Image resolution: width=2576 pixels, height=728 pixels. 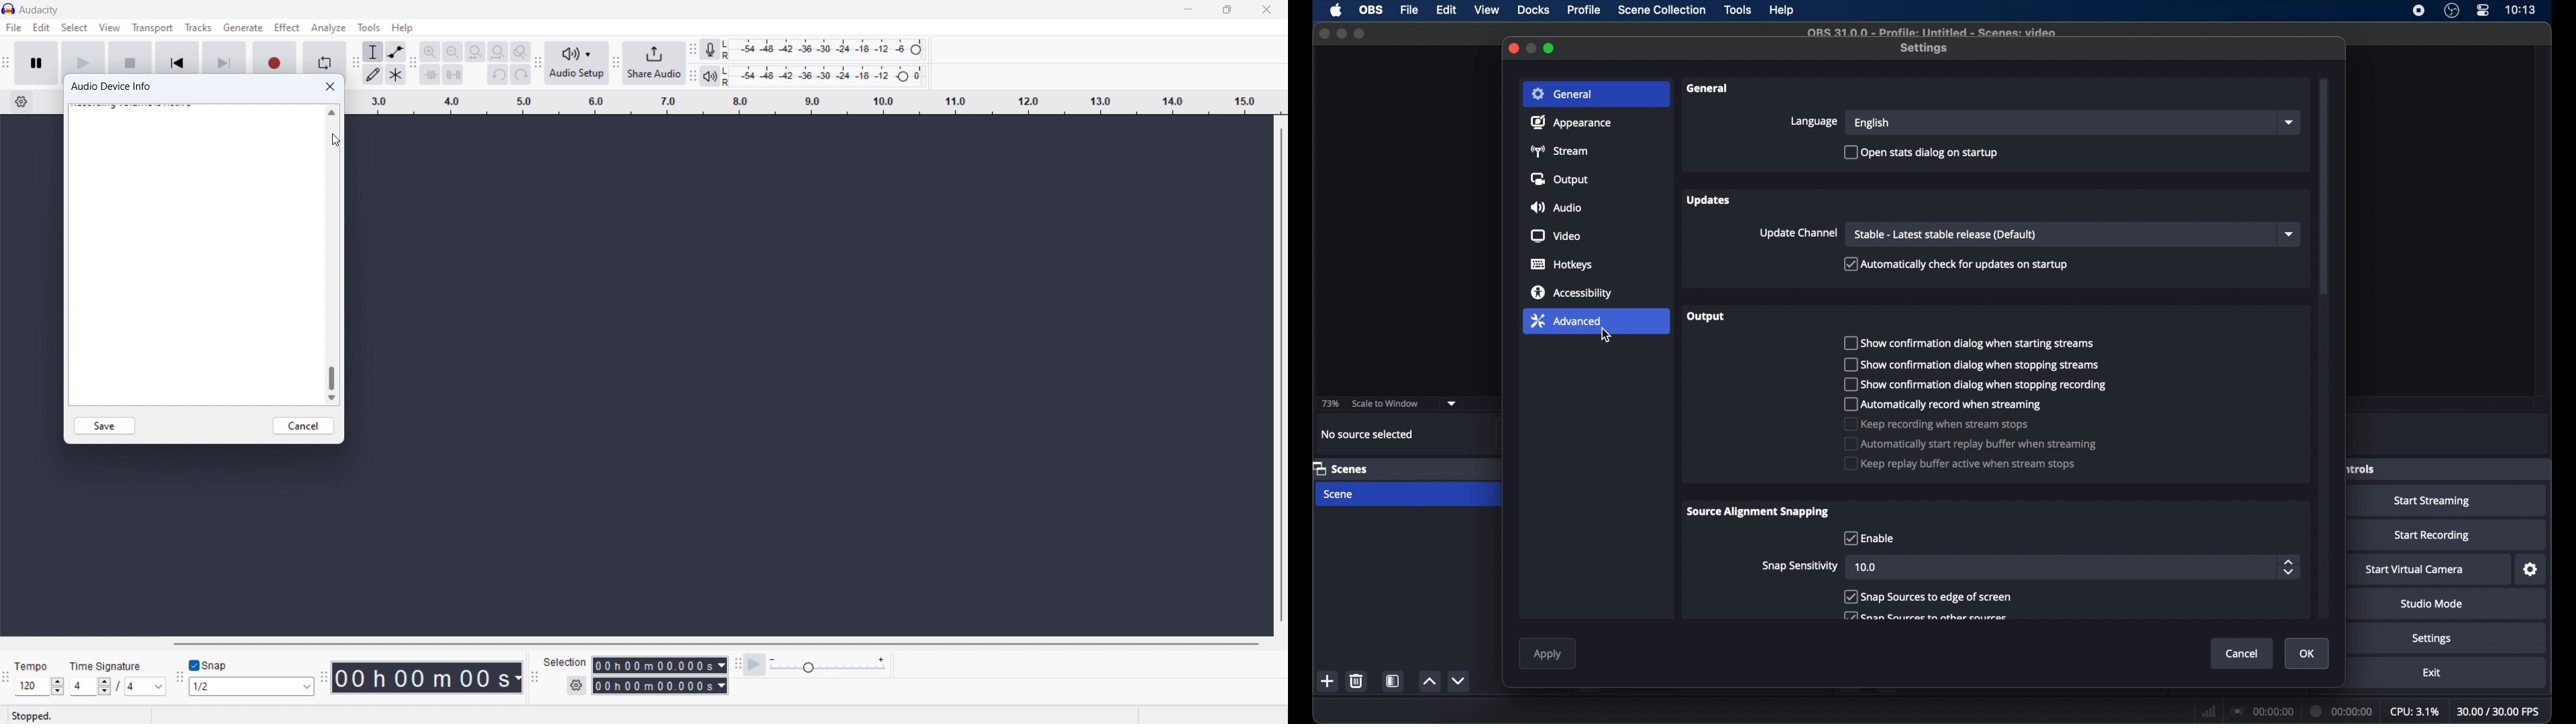 What do you see at coordinates (1368, 434) in the screenshot?
I see `no source selected` at bounding box center [1368, 434].